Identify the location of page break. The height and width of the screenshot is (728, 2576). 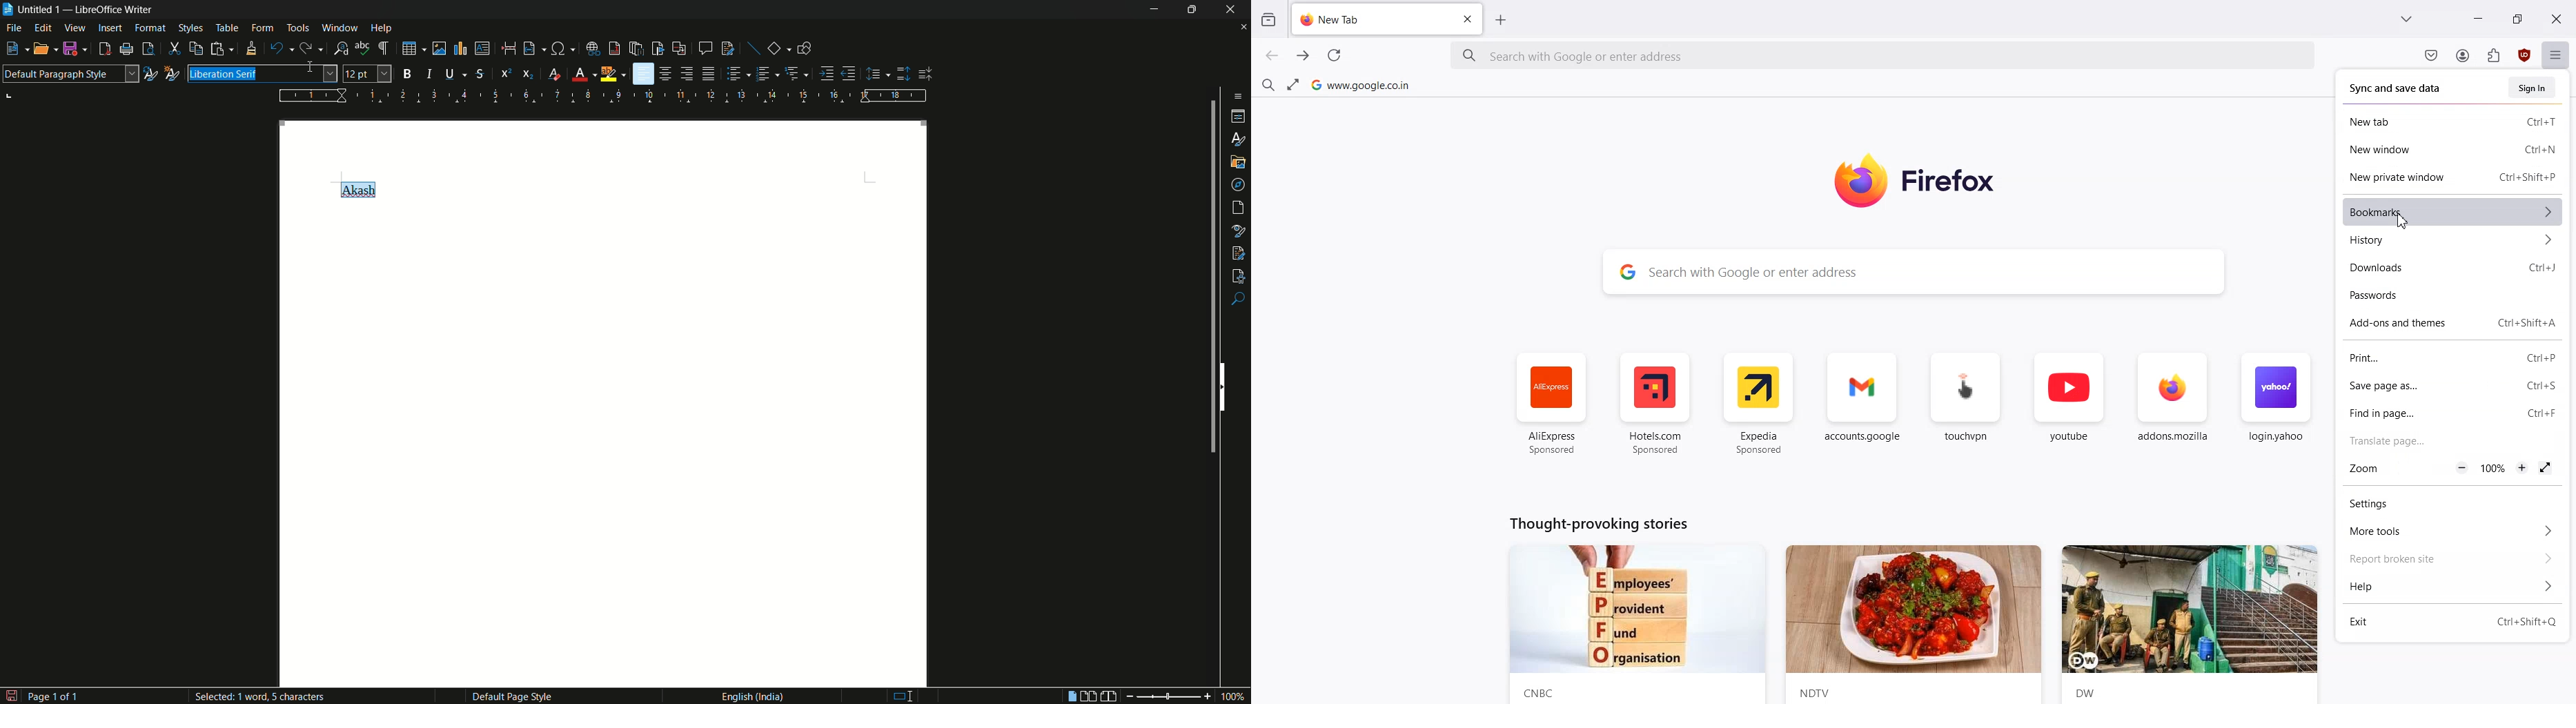
(508, 48).